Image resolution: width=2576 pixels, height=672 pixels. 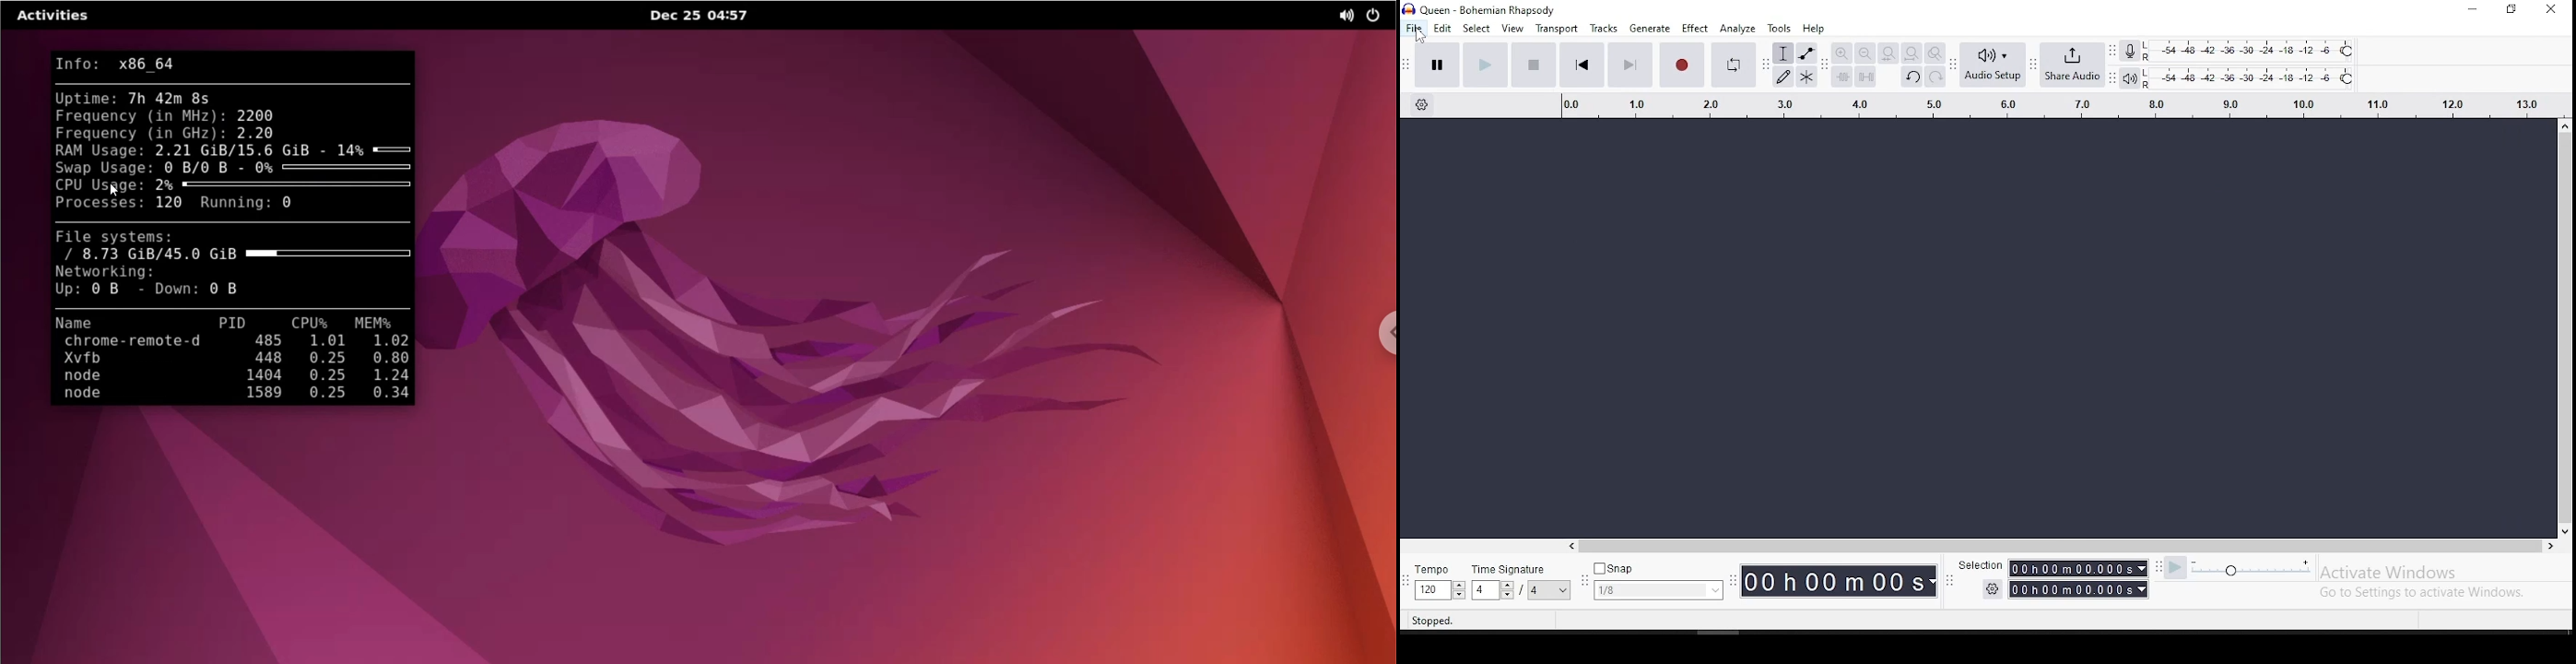 I want to click on Stopped., so click(x=1431, y=620).